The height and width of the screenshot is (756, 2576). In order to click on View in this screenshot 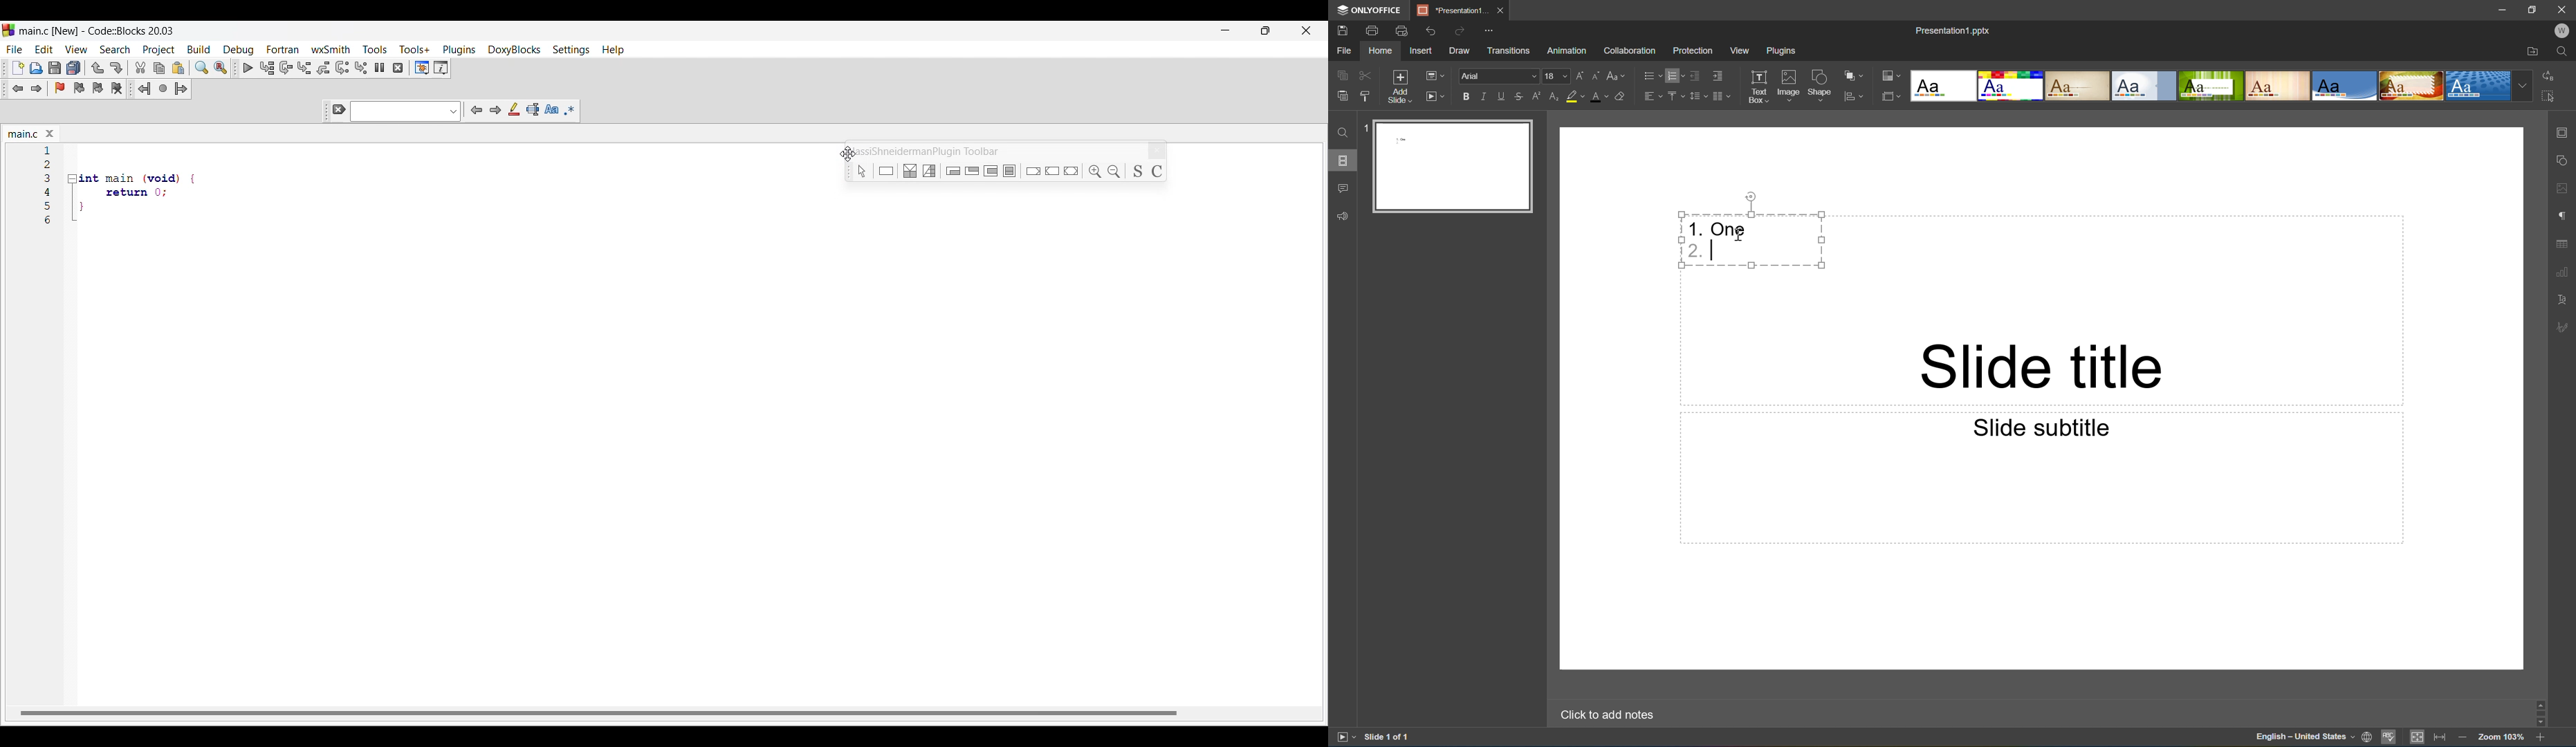, I will do `click(1741, 50)`.